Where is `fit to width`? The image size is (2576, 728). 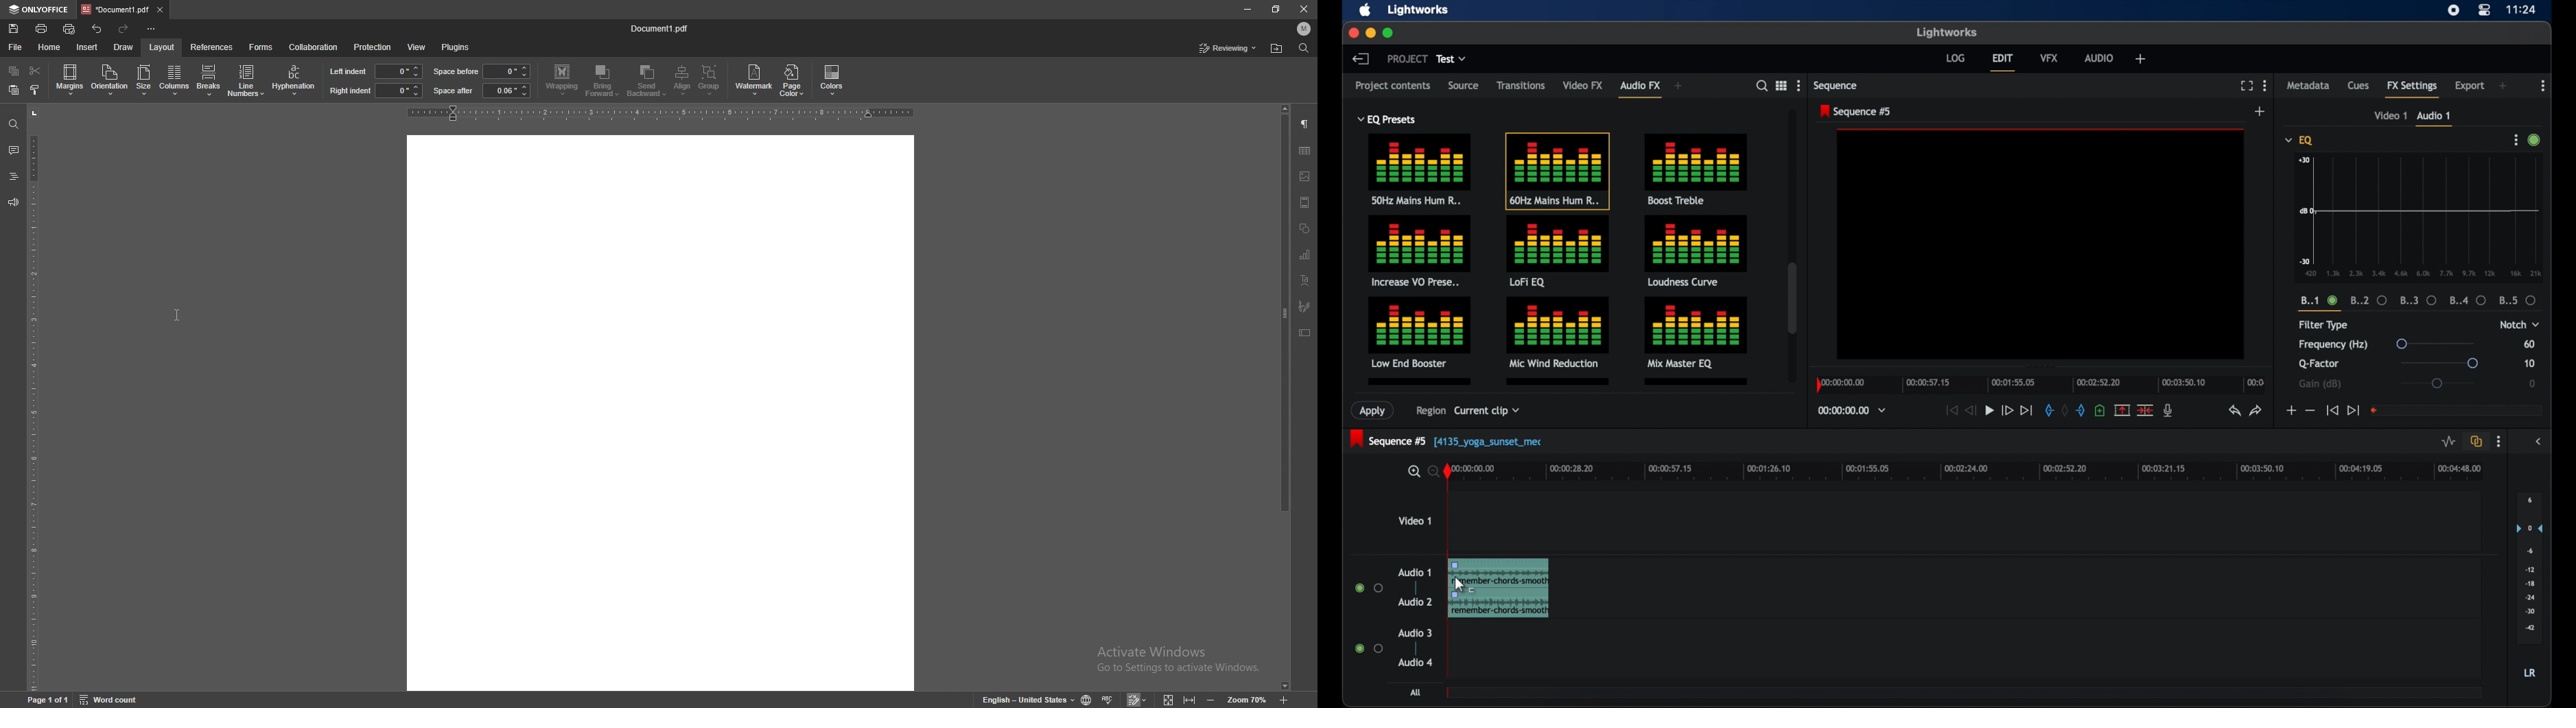
fit to width is located at coordinates (1191, 699).